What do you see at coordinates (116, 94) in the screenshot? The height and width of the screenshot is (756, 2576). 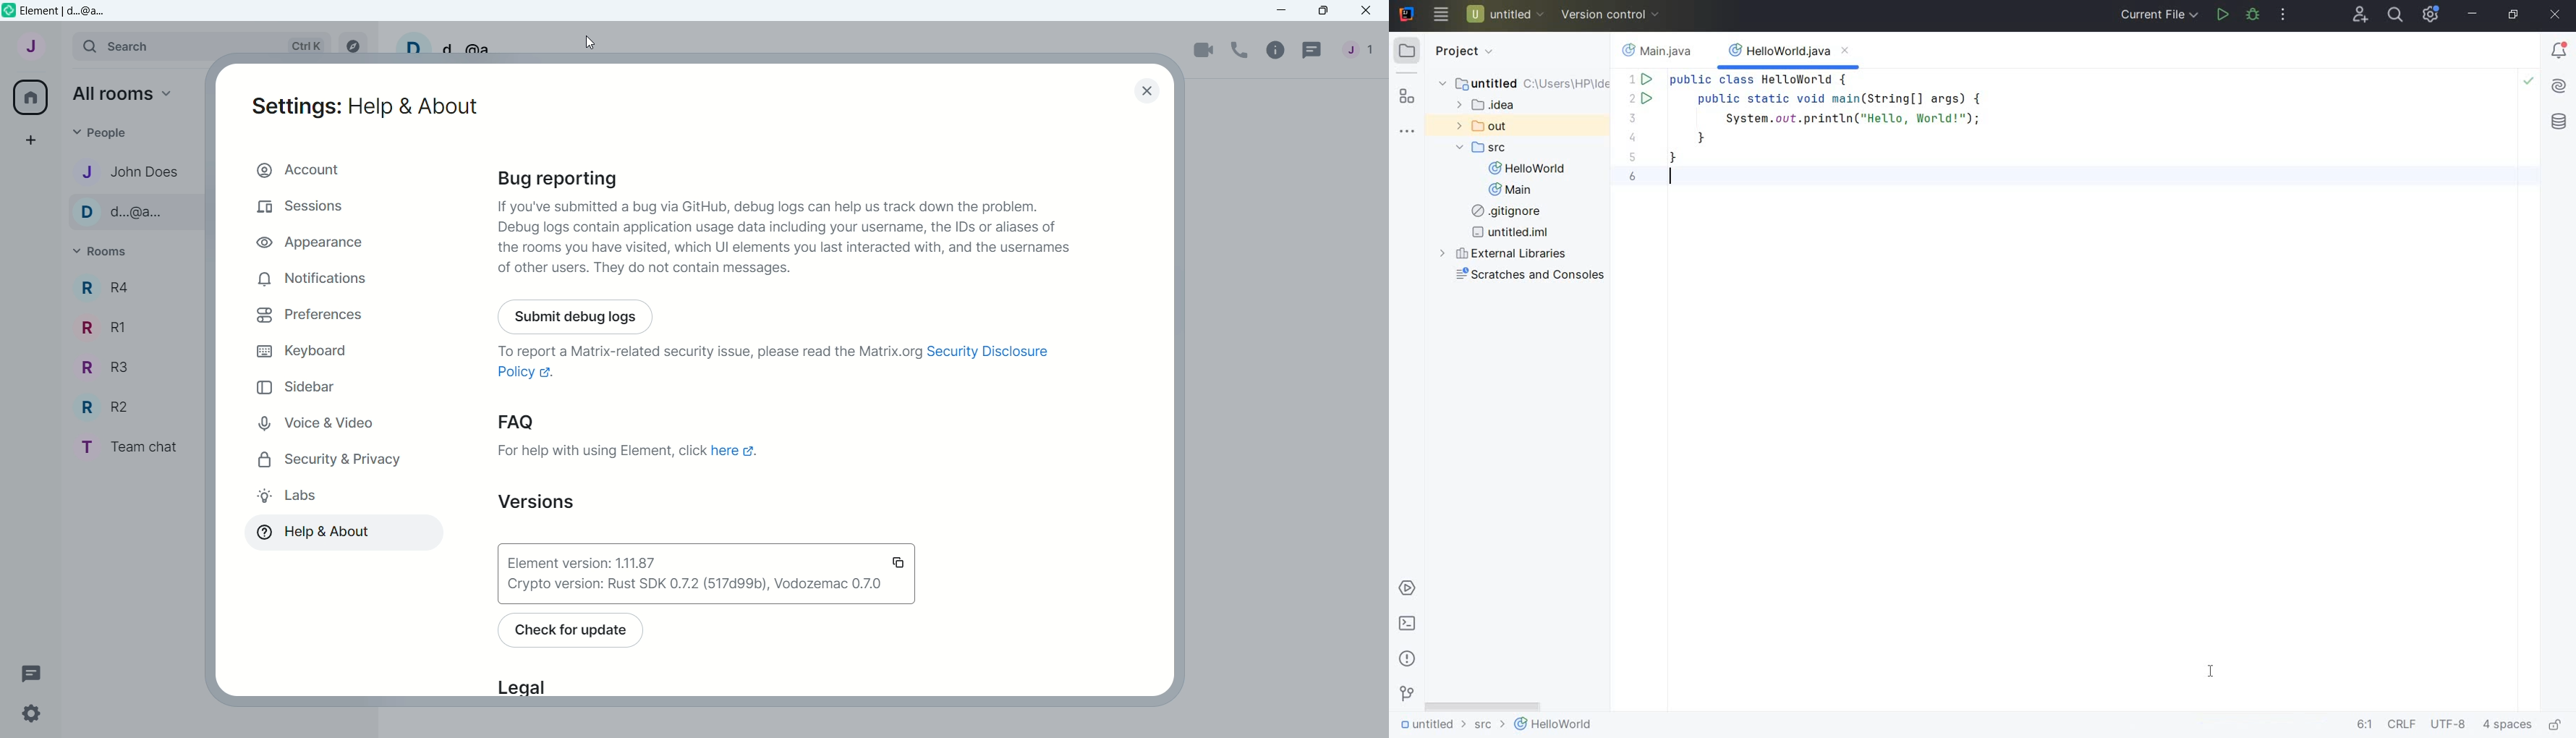 I see `Home options` at bounding box center [116, 94].